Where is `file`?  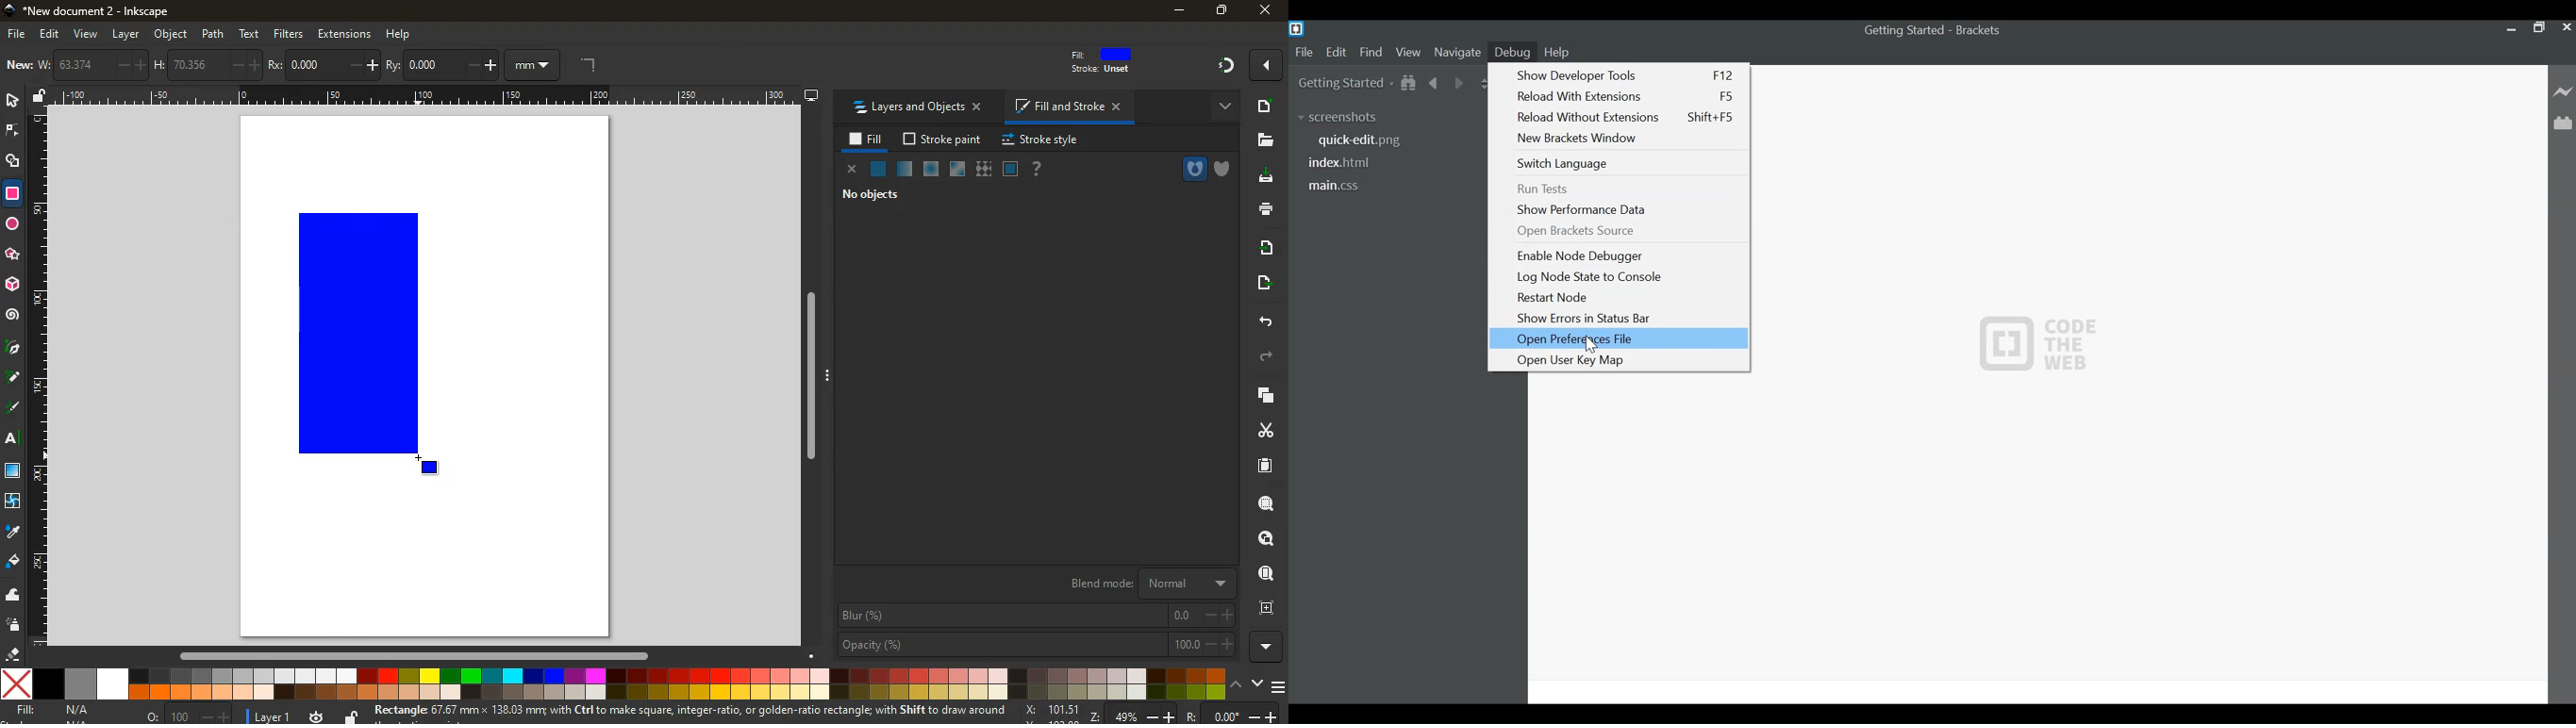
file is located at coordinates (14, 35).